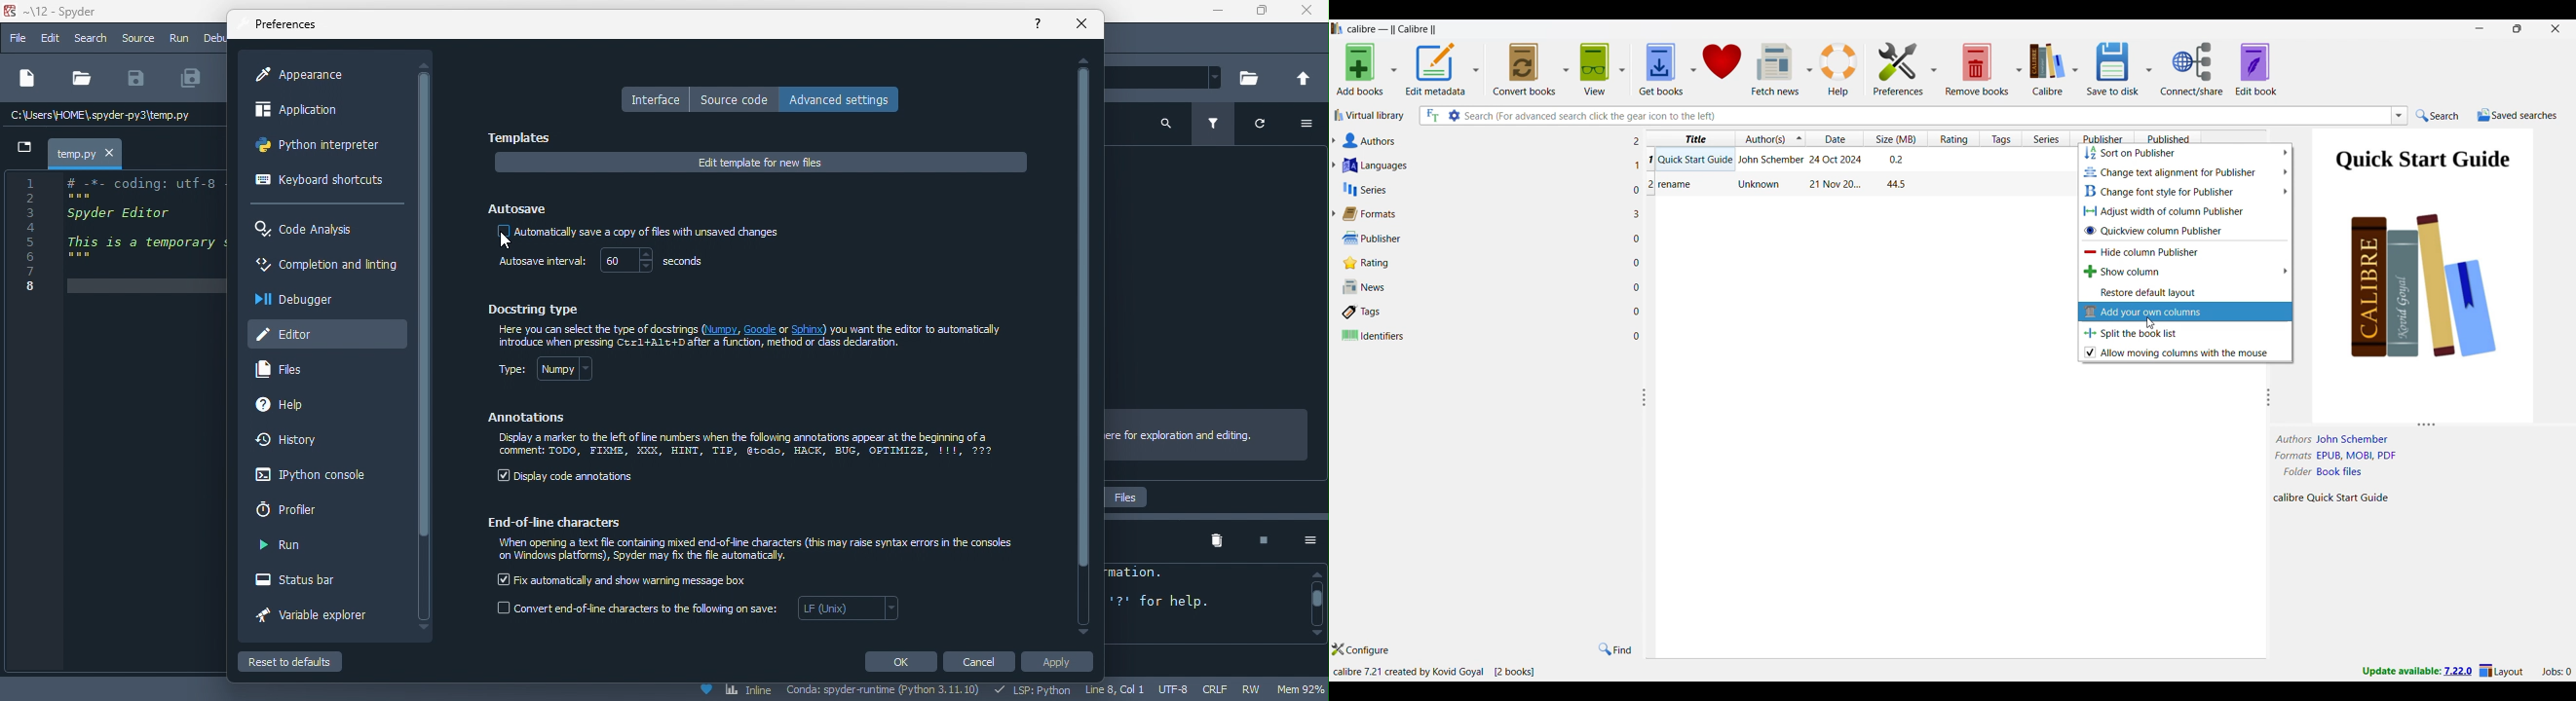  Describe the element at coordinates (1481, 214) in the screenshot. I see `Formats` at that location.